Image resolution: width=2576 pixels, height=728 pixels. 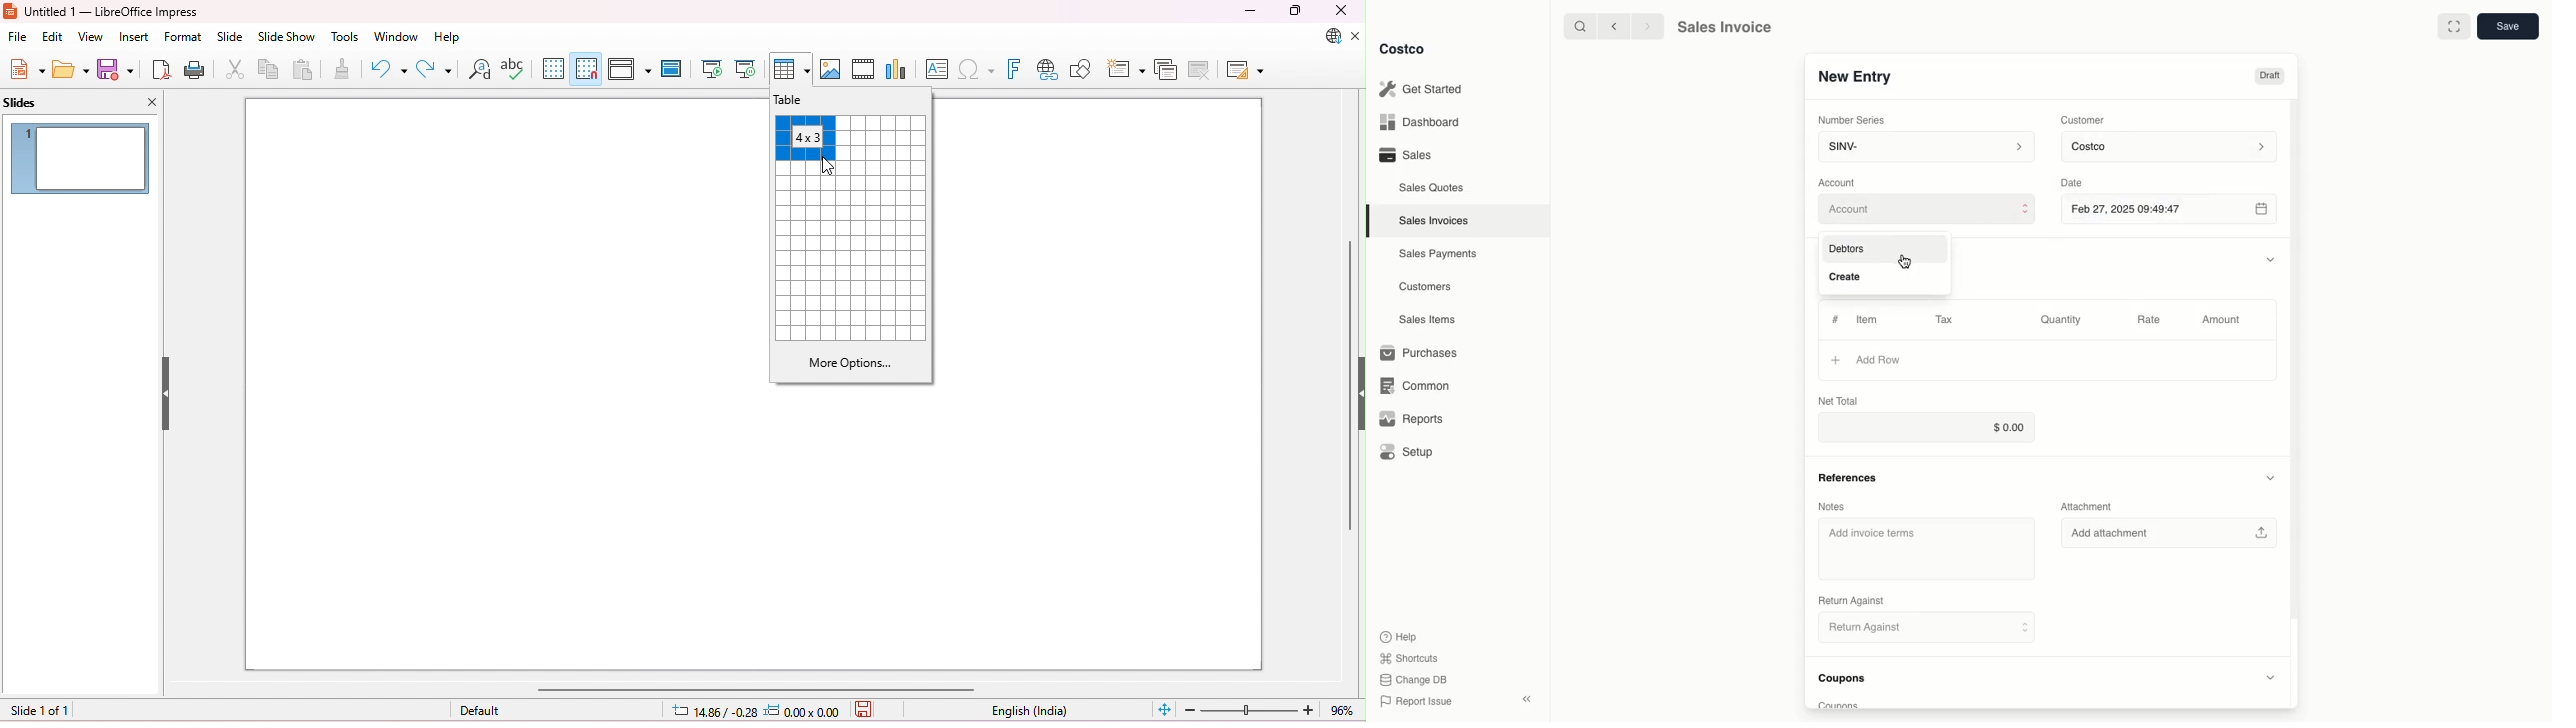 What do you see at coordinates (1403, 49) in the screenshot?
I see `Costco` at bounding box center [1403, 49].